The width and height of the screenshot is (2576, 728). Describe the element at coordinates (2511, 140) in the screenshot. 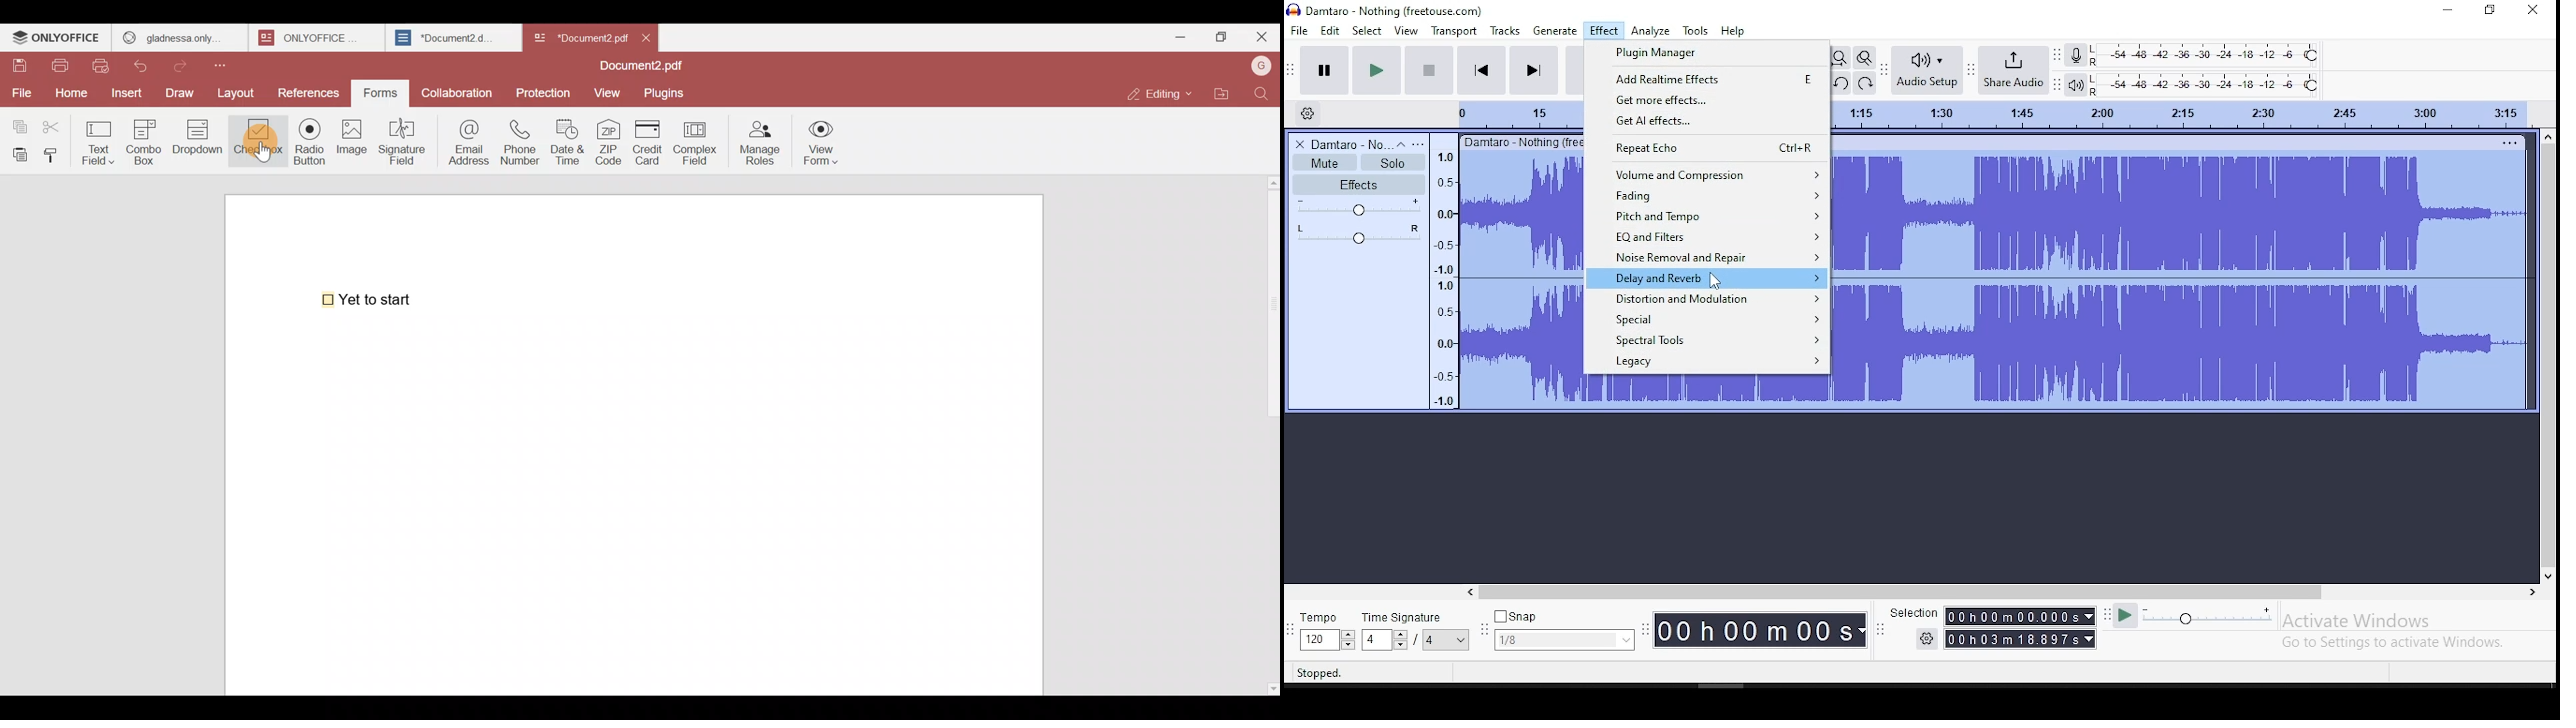

I see `` at that location.